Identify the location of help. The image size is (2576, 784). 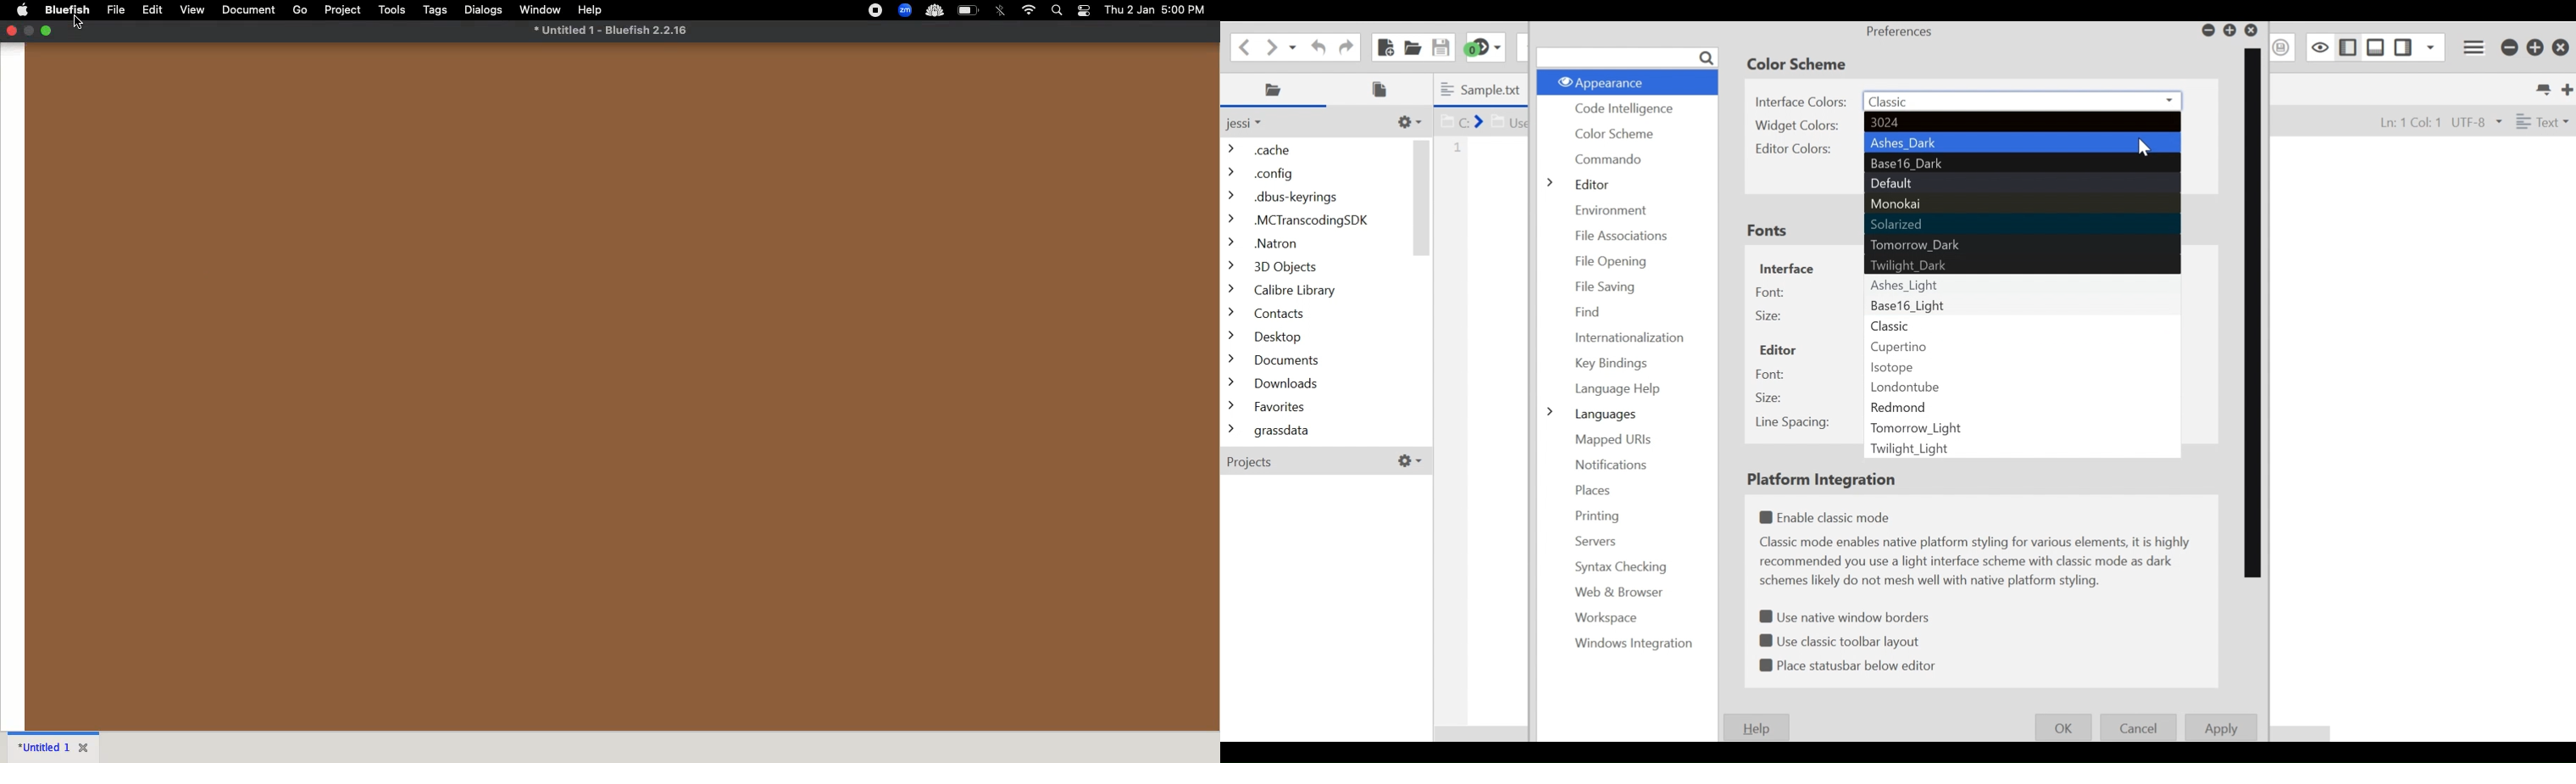
(592, 10).